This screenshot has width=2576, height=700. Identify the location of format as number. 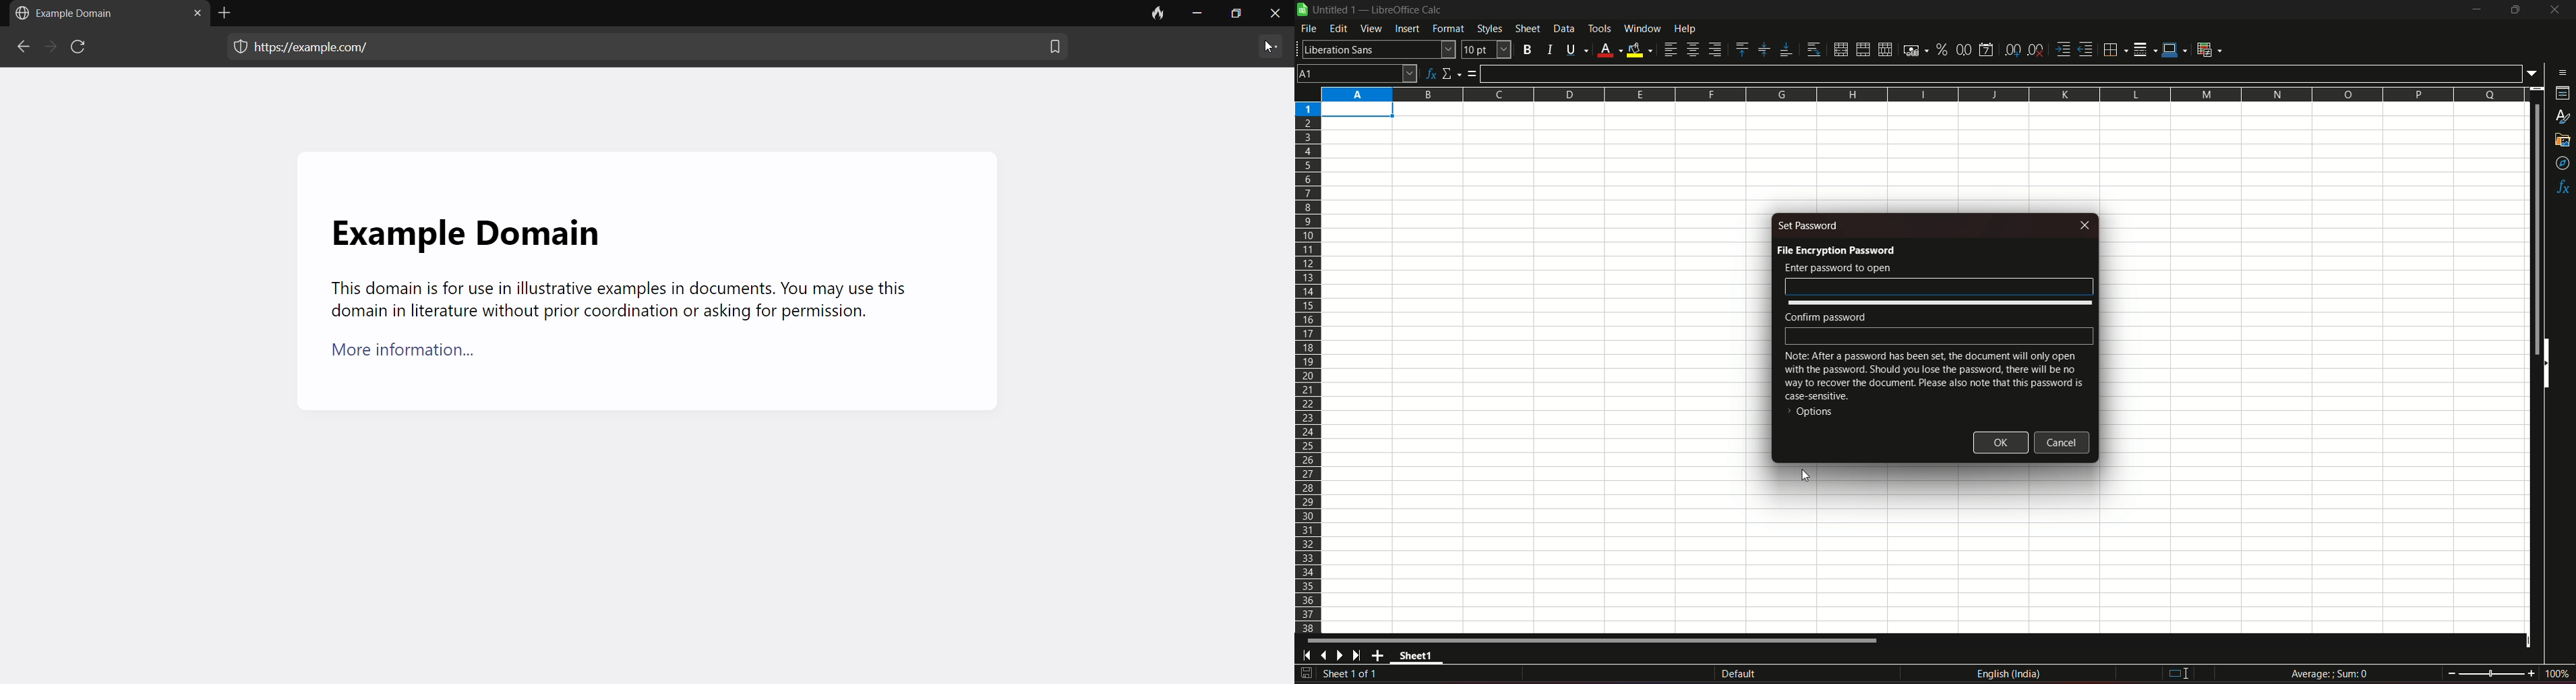
(1964, 49).